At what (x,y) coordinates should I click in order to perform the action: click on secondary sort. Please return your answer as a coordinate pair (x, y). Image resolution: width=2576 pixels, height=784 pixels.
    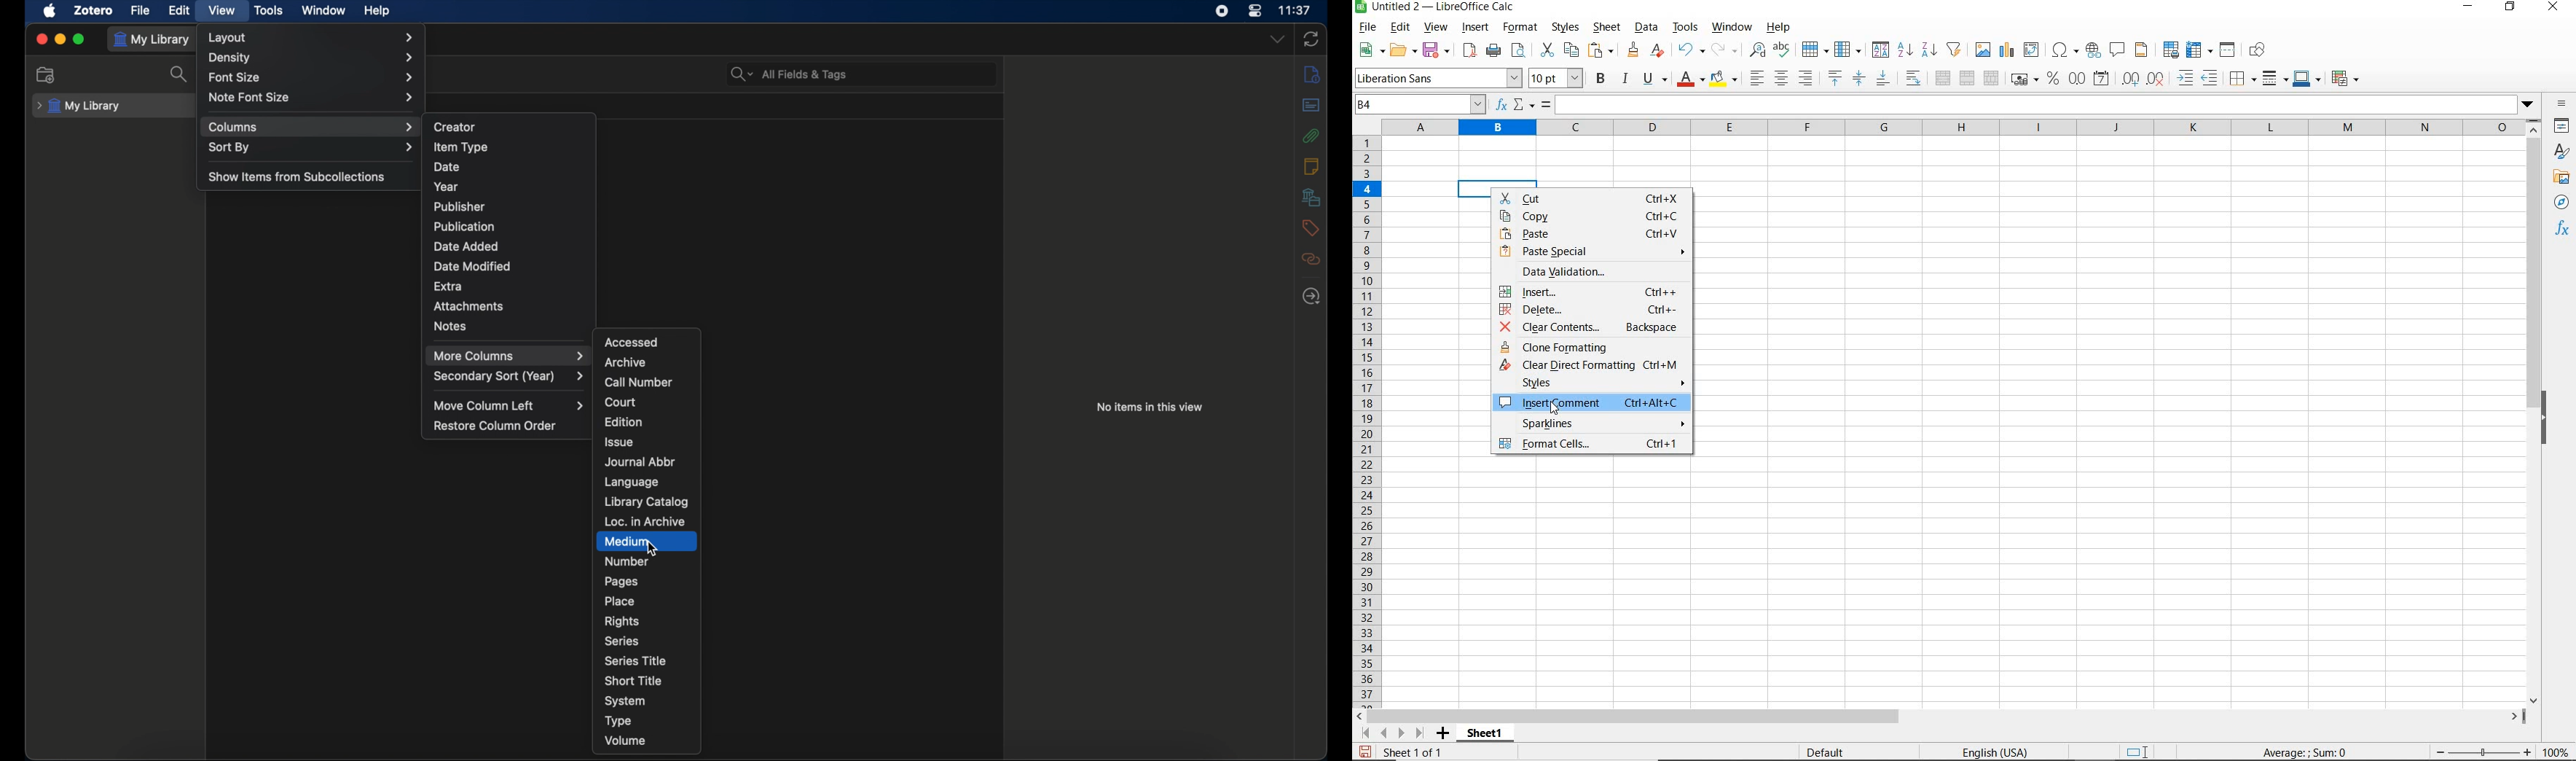
    Looking at the image, I should click on (510, 376).